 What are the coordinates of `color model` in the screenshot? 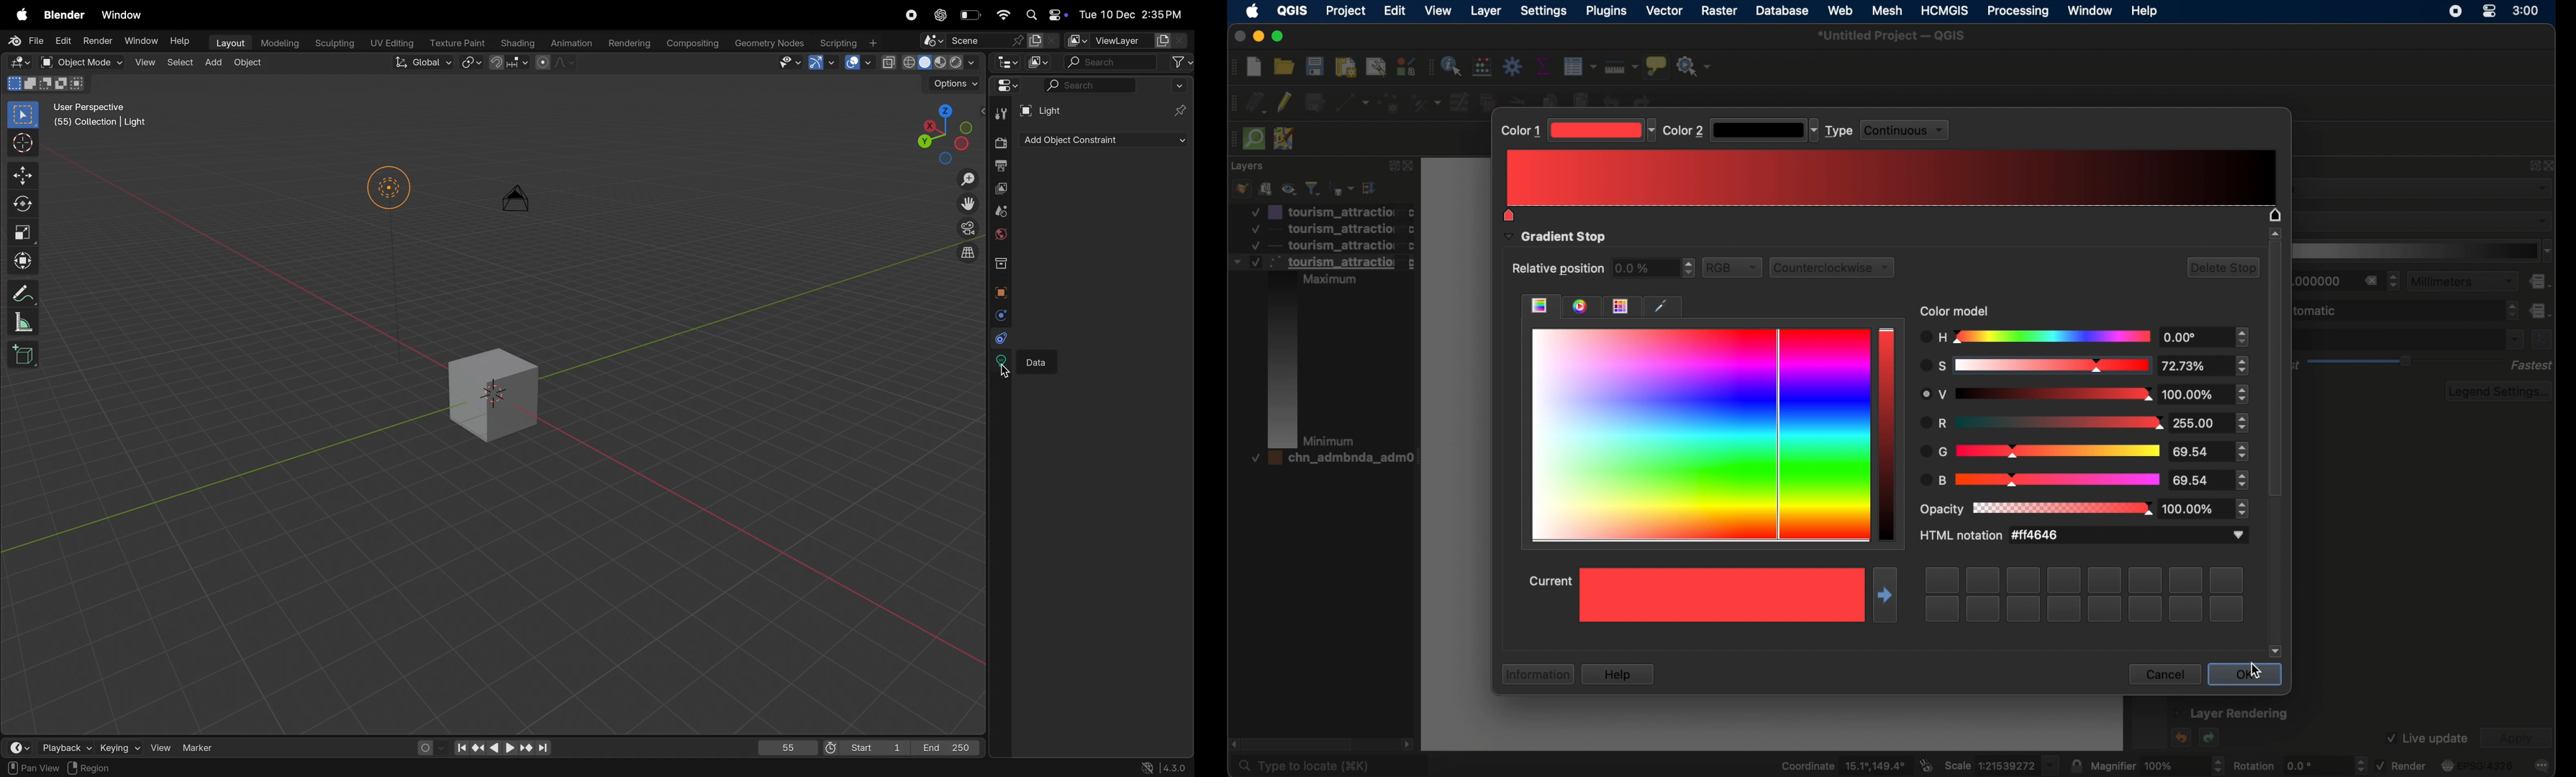 It's located at (1958, 311).